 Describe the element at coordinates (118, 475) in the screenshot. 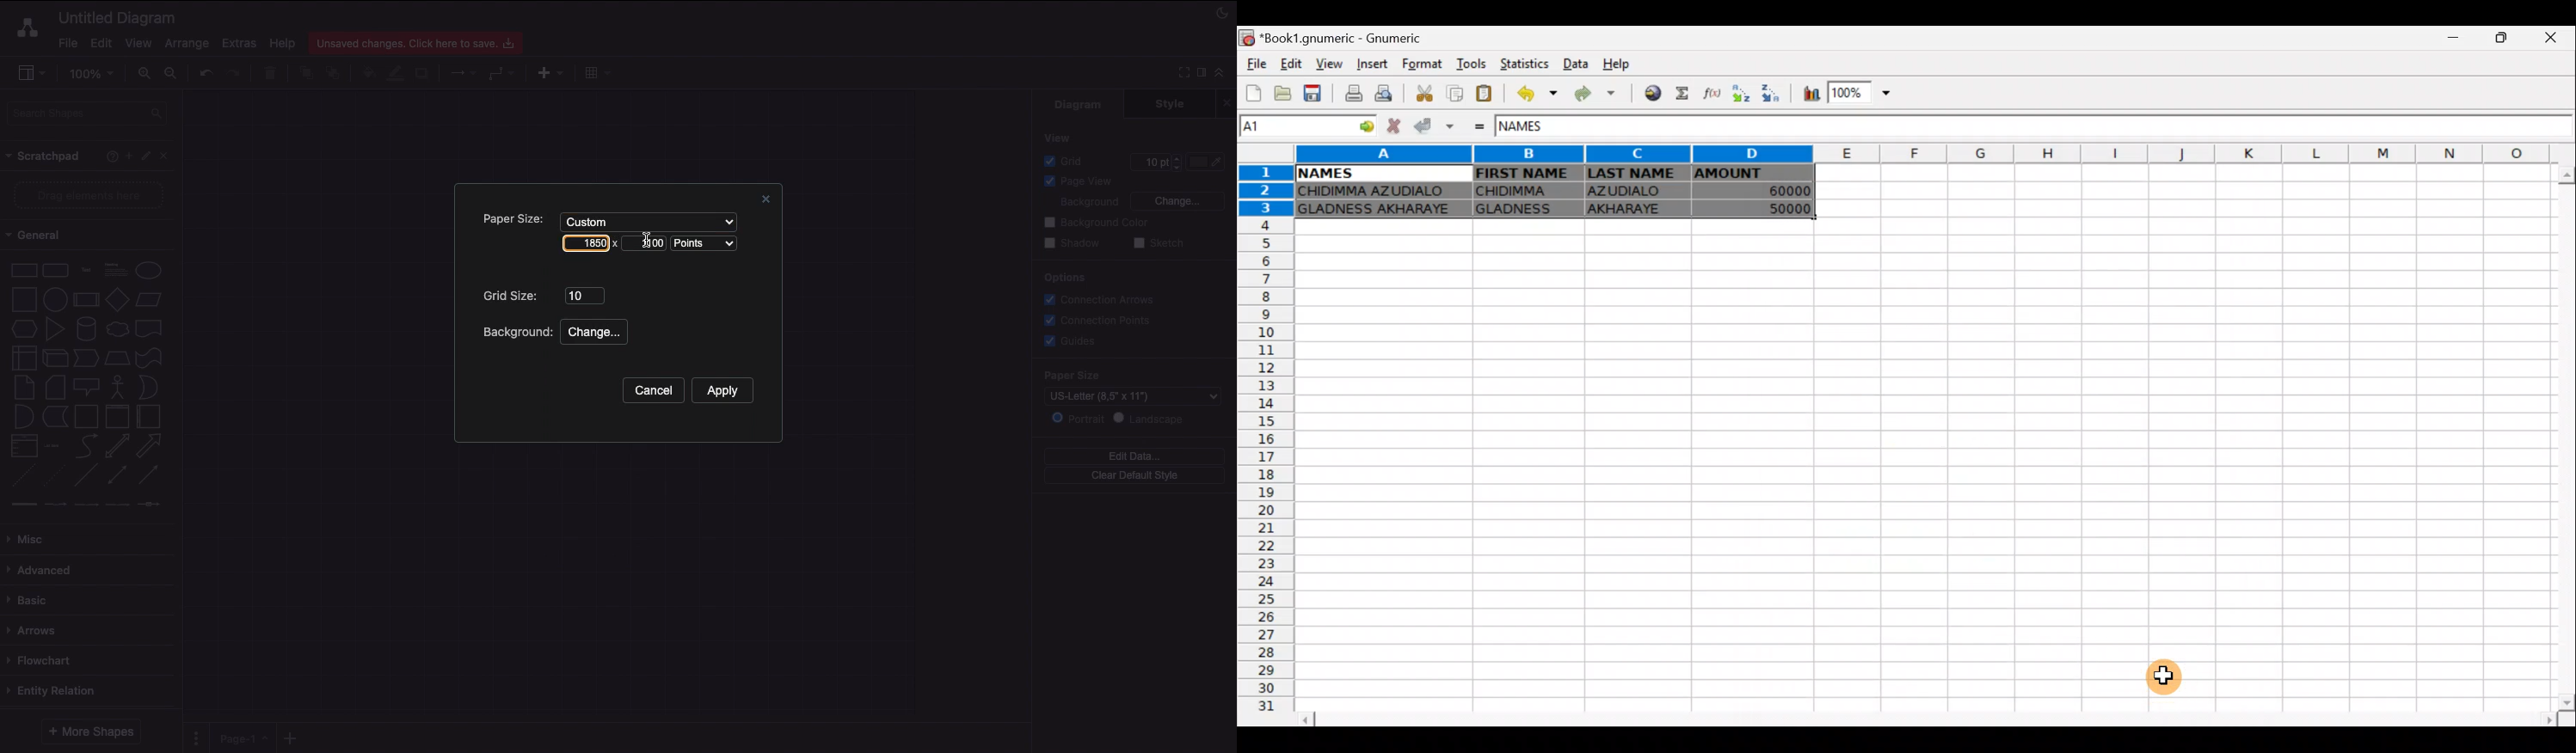

I see `Bidirectional connector` at that location.